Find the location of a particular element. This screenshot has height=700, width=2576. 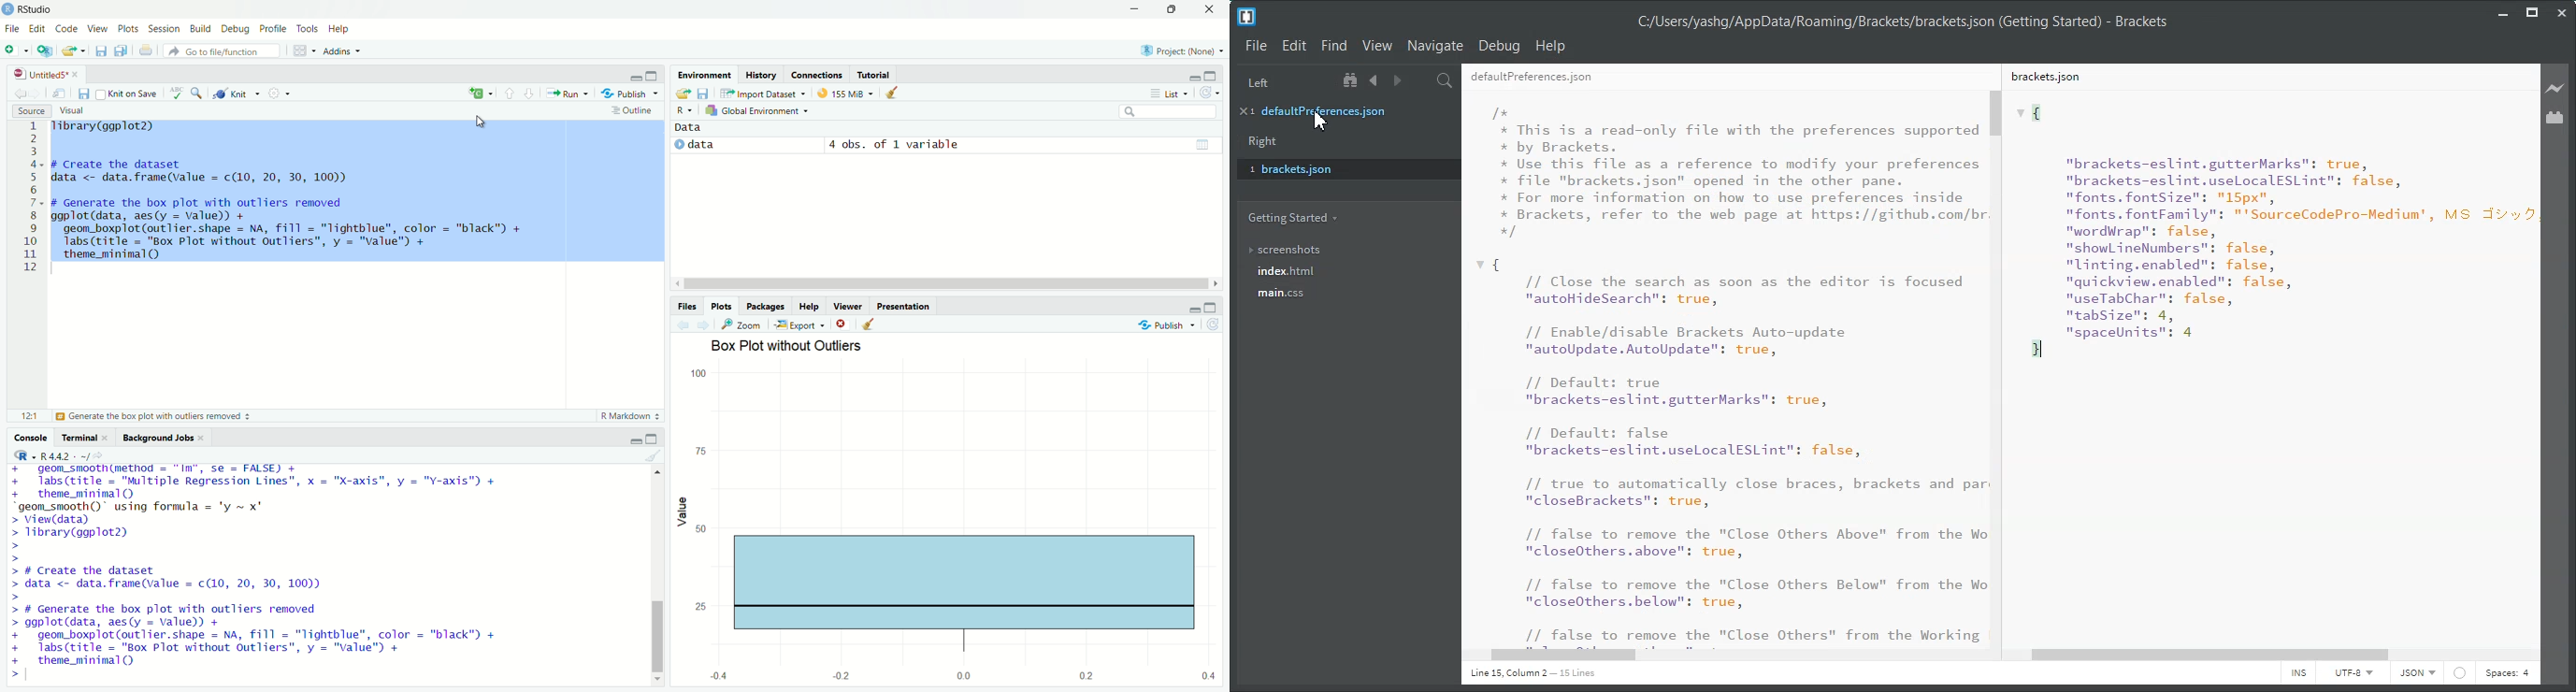

R Markdown is located at coordinates (624, 415).